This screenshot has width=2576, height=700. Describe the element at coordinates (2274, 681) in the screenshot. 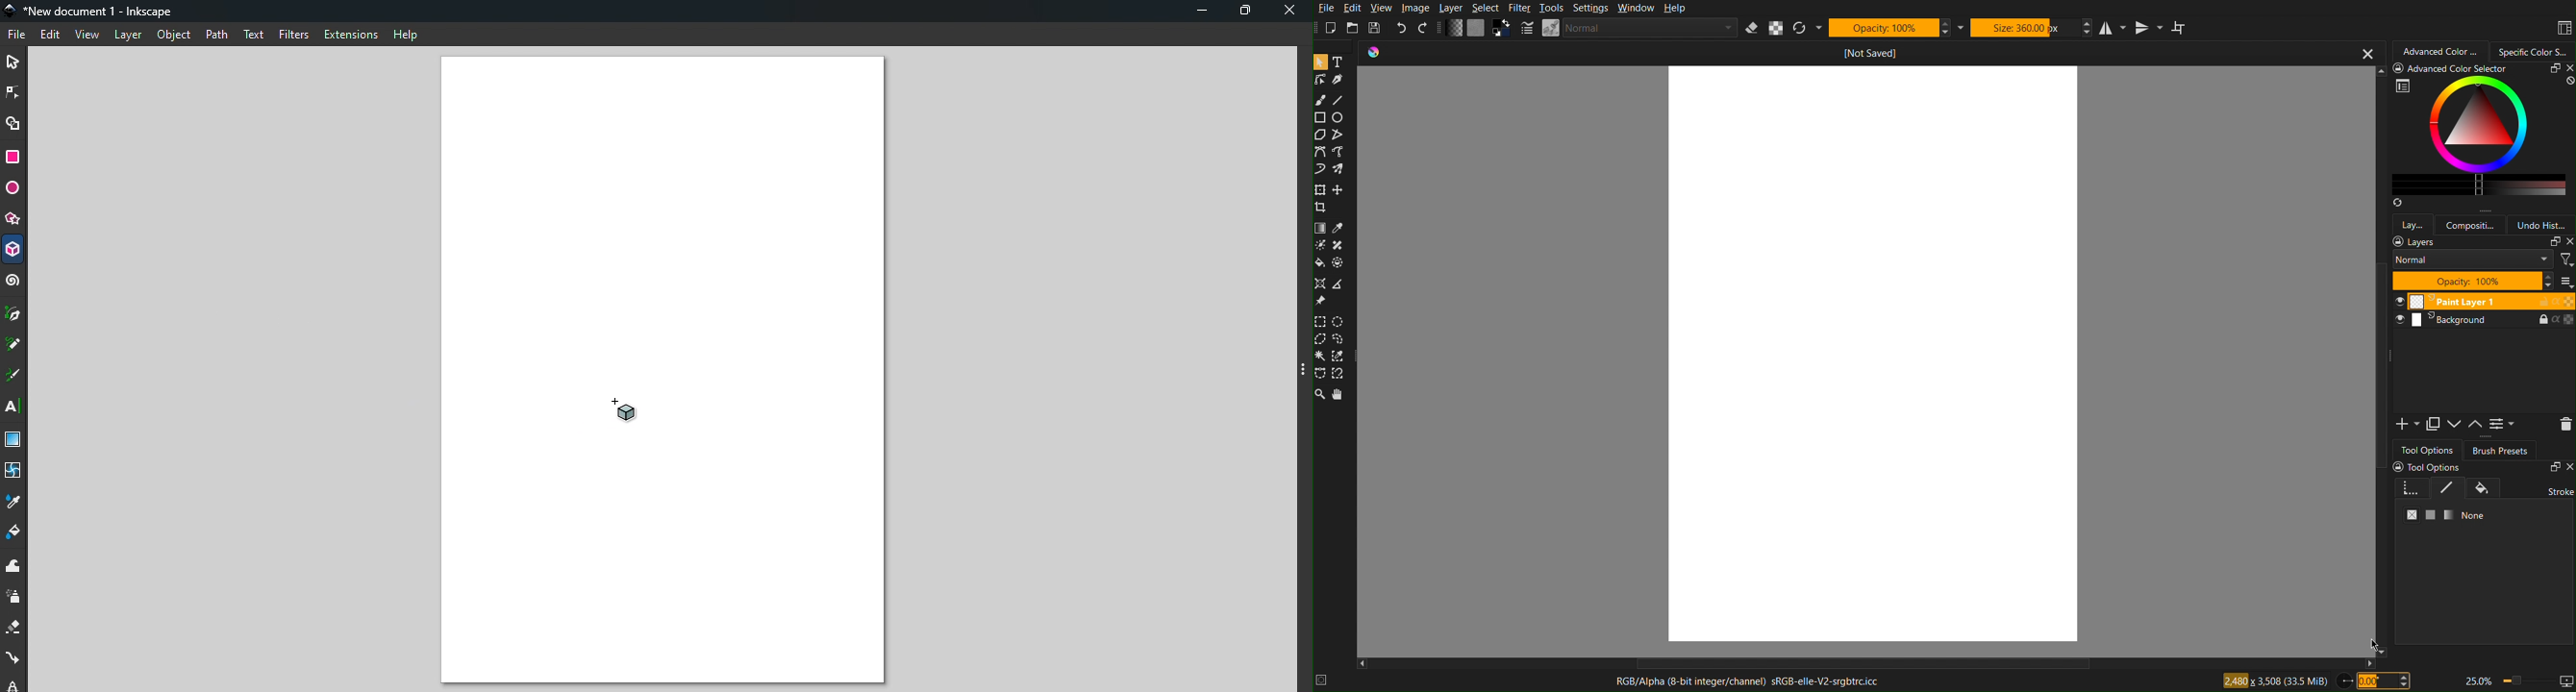

I see `Canvas Size` at that location.